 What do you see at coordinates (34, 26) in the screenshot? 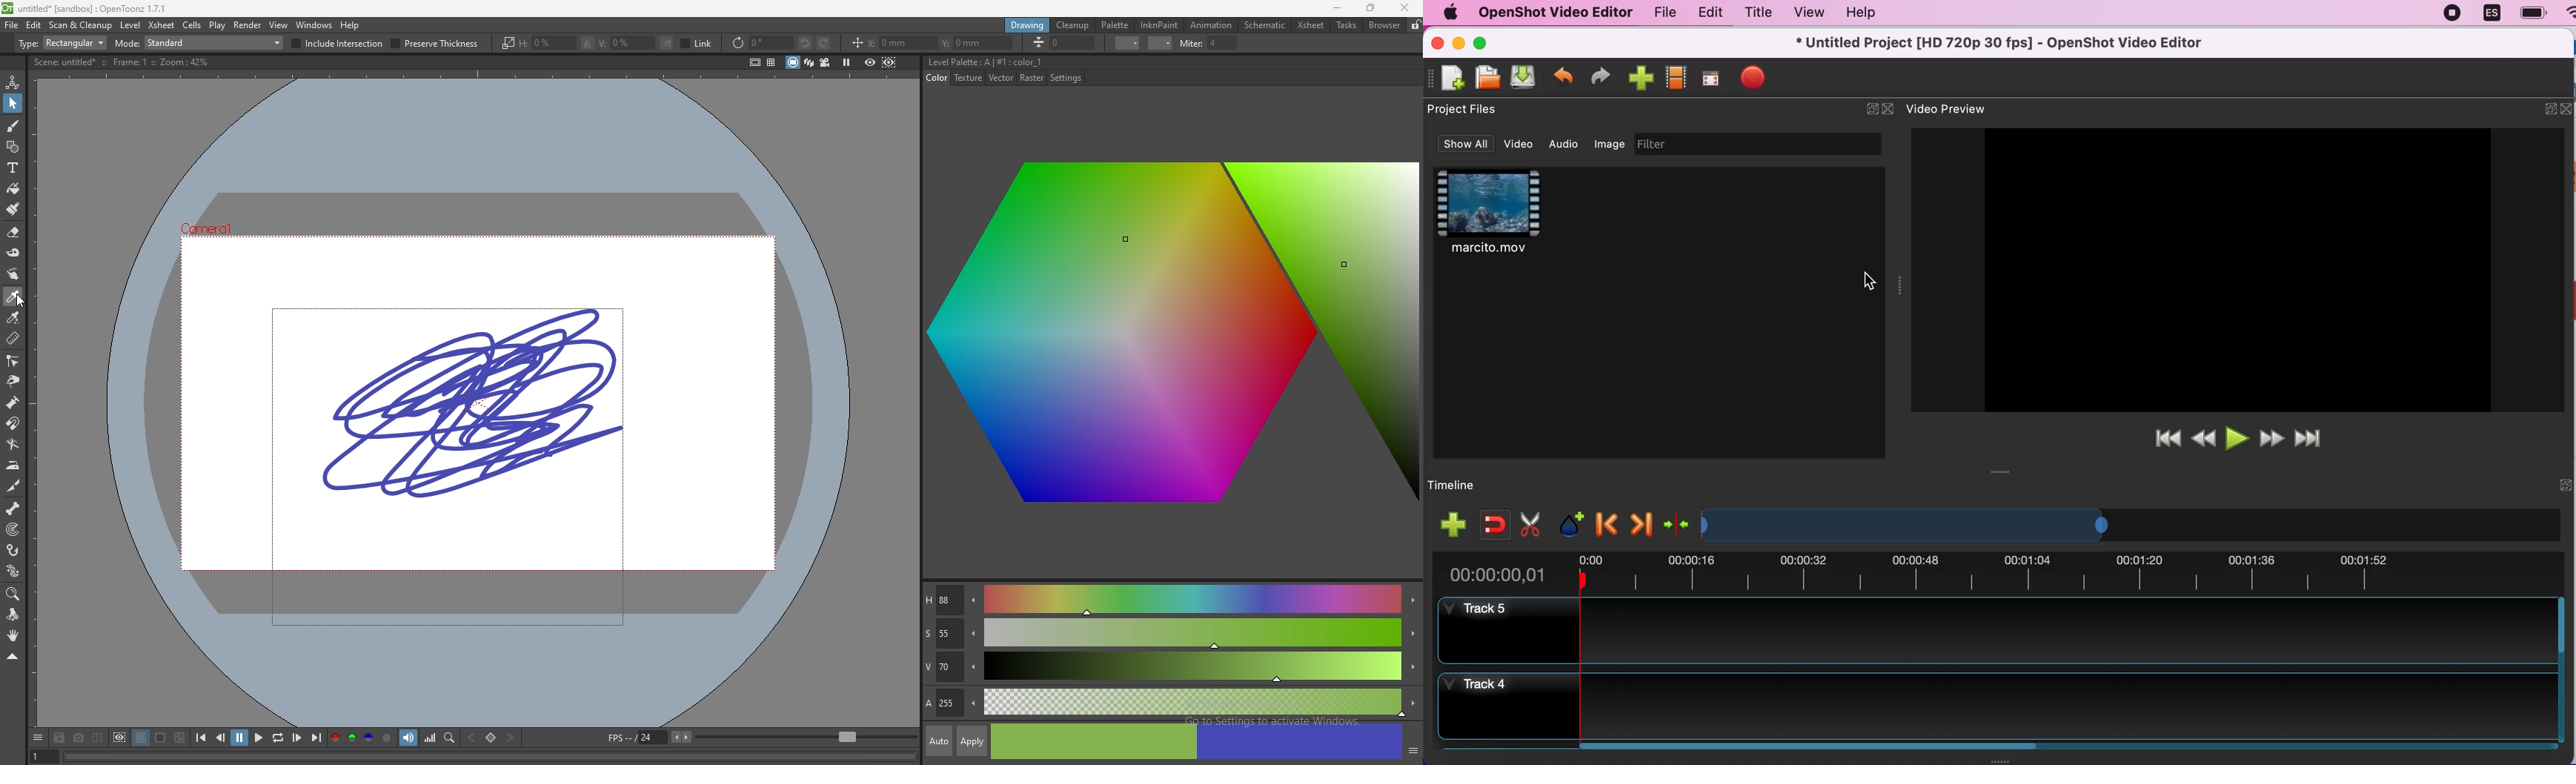
I see `edit` at bounding box center [34, 26].